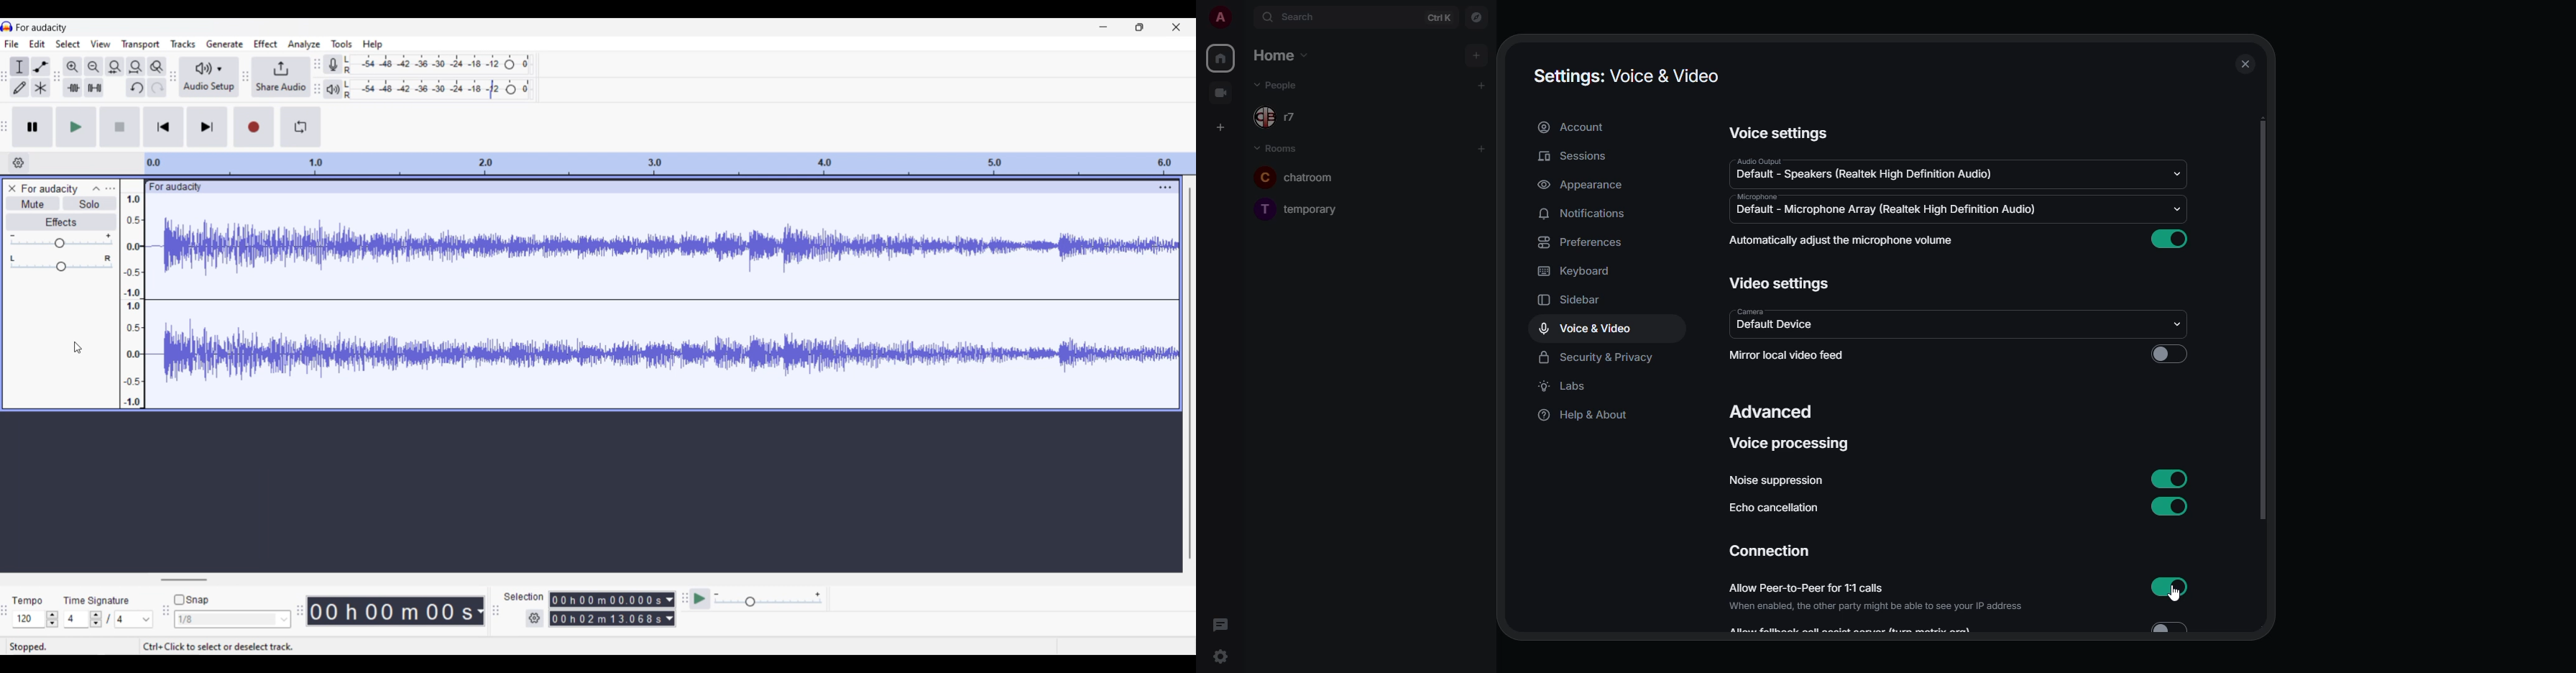  What do you see at coordinates (1607, 357) in the screenshot?
I see `security & privacy` at bounding box center [1607, 357].